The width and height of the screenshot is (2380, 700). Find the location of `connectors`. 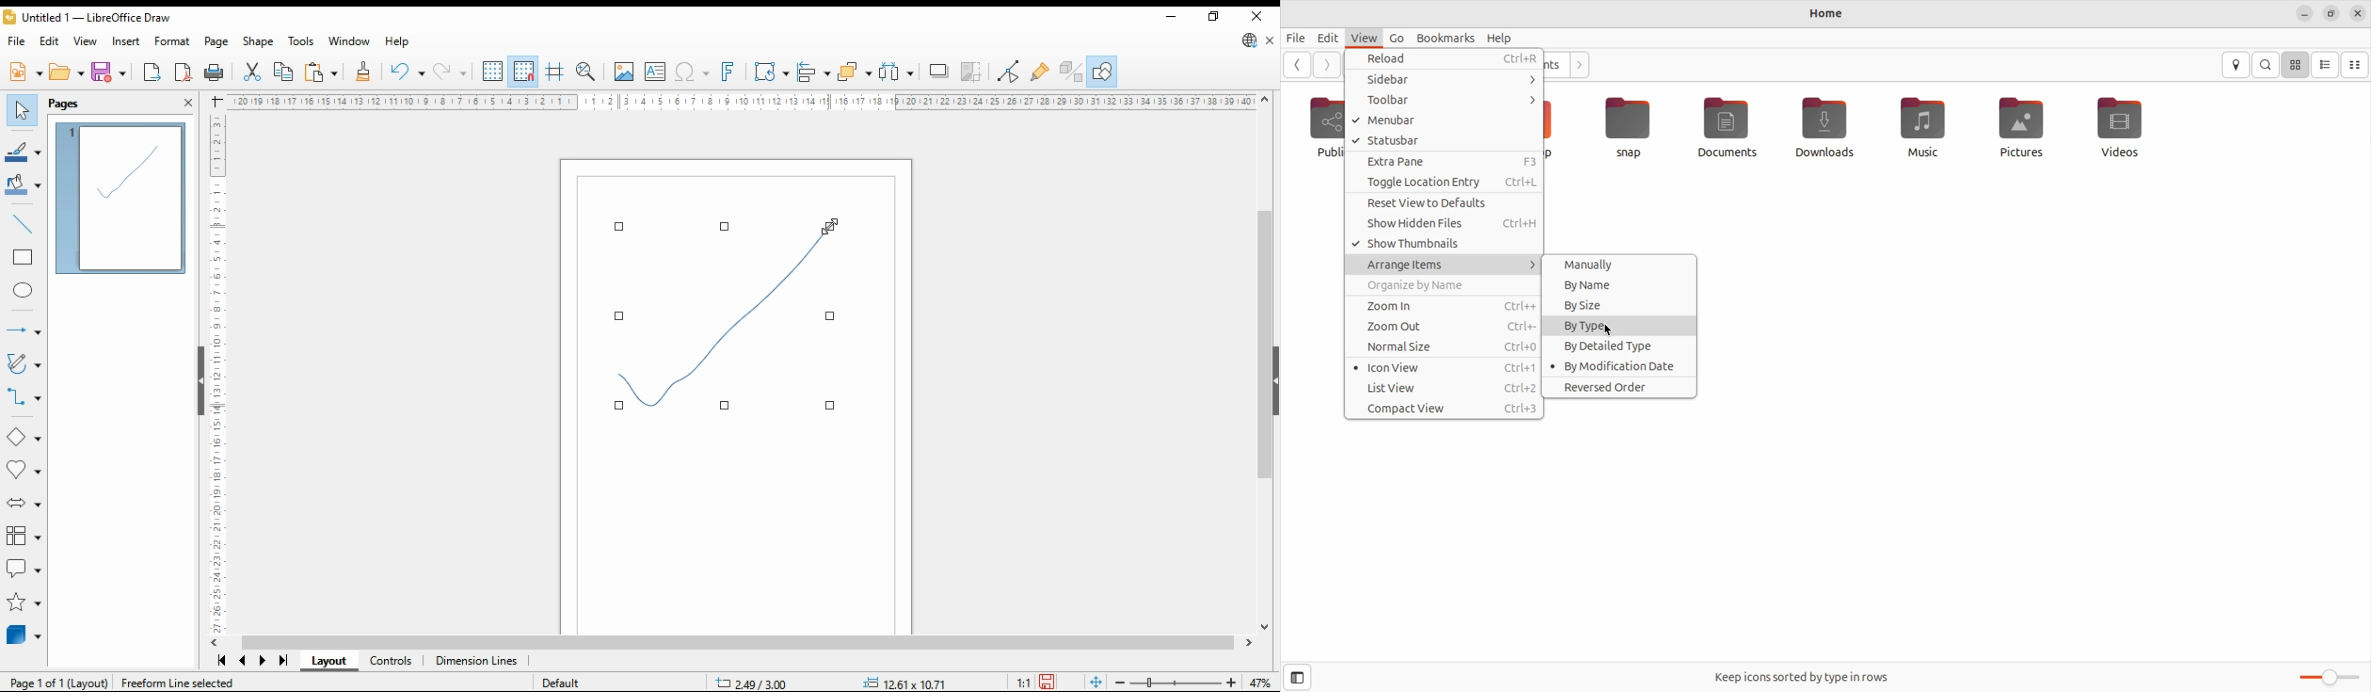

connectors is located at coordinates (22, 399).